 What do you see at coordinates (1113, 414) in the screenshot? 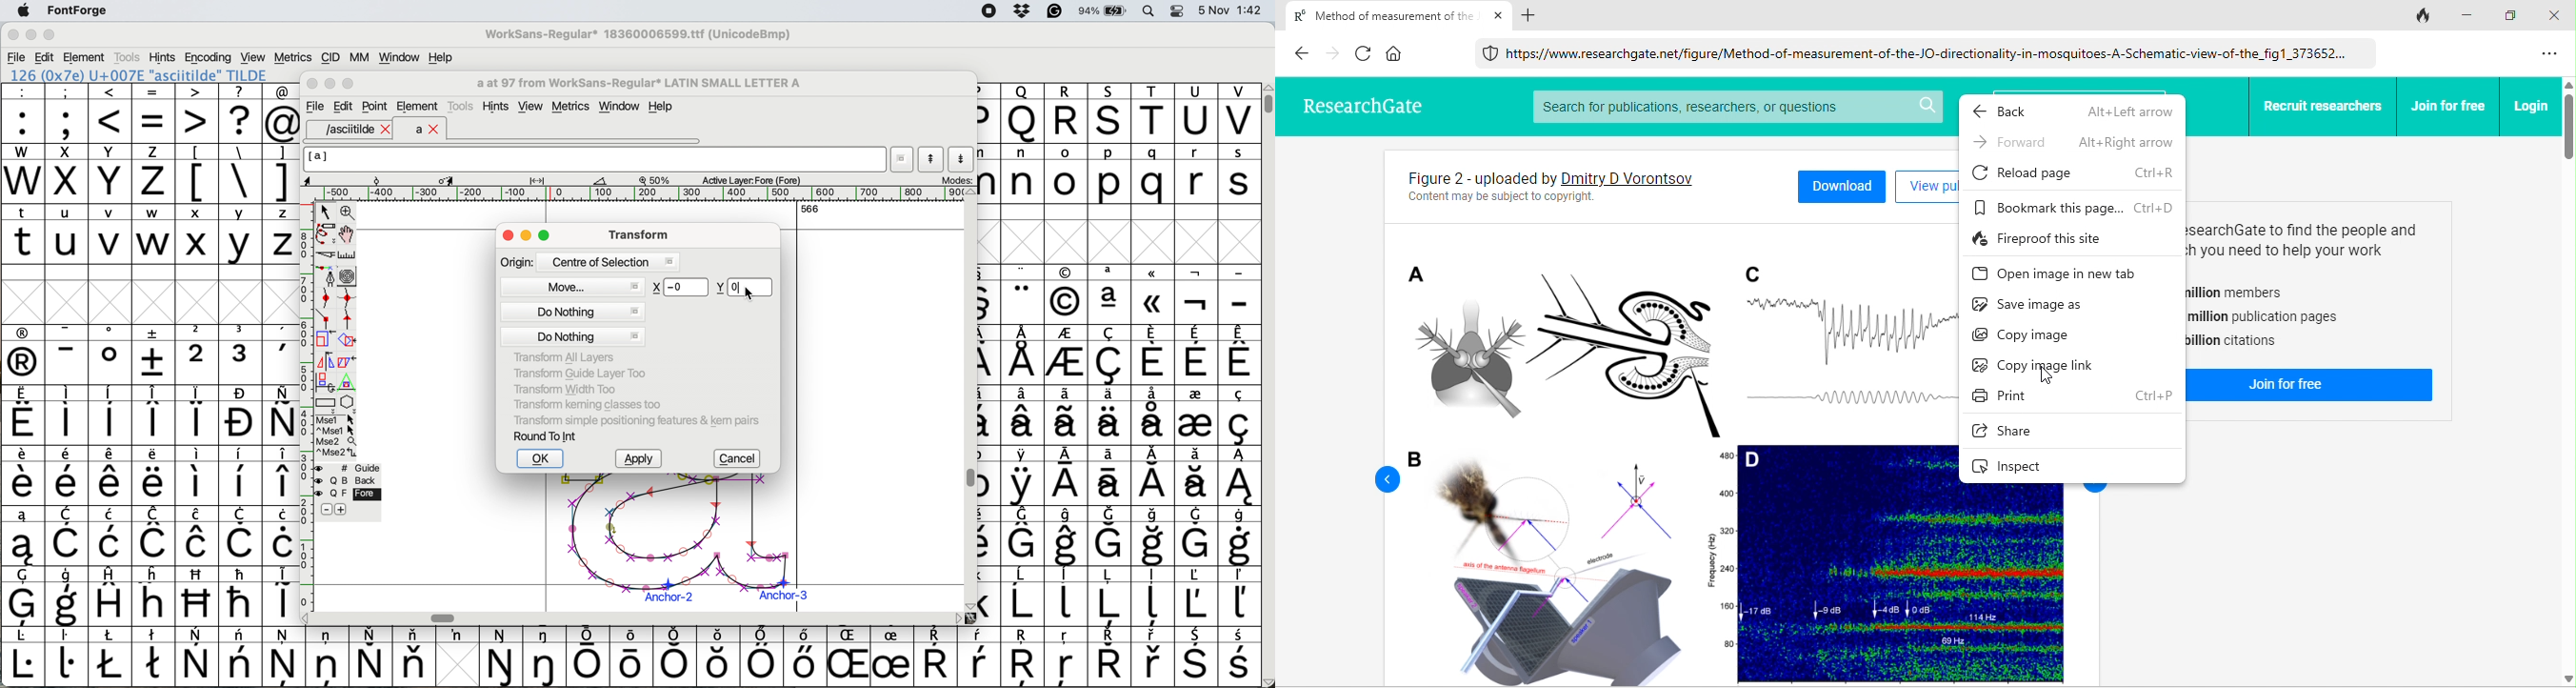
I see `symbol` at bounding box center [1113, 414].